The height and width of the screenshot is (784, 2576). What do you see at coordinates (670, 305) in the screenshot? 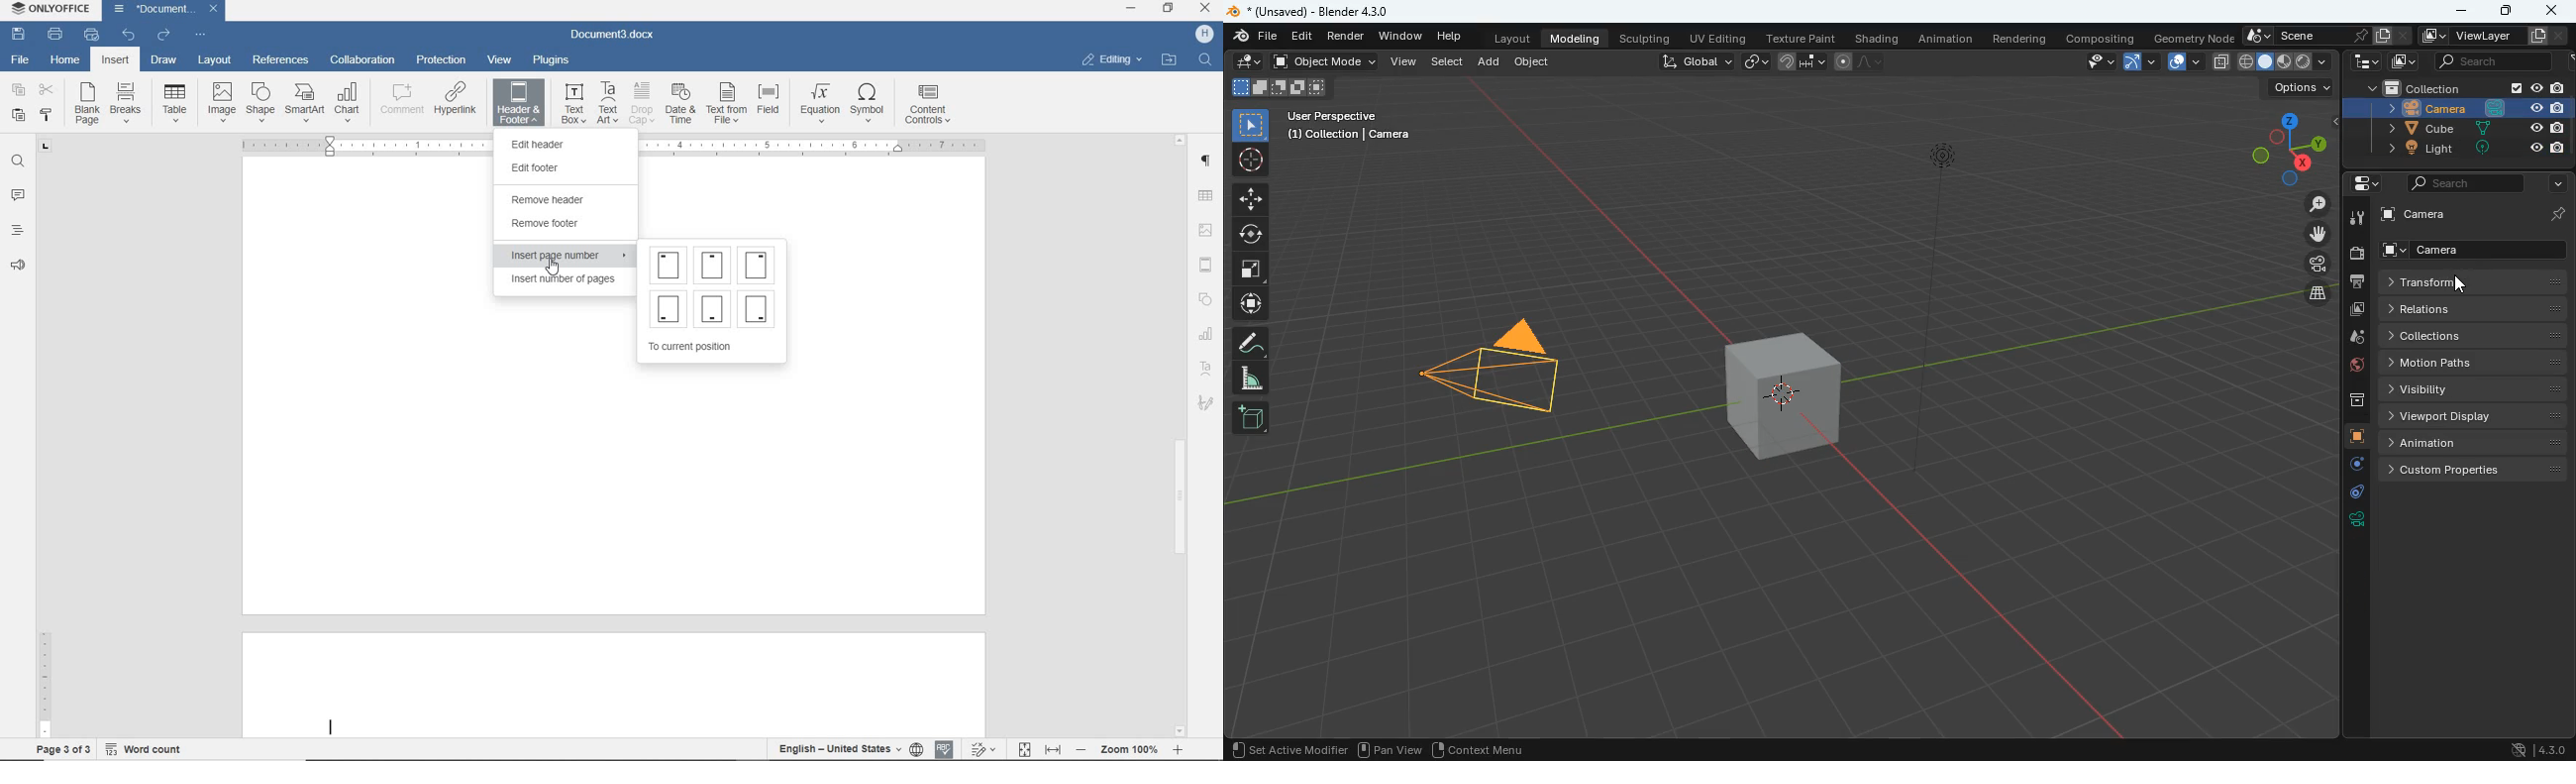
I see `Page number at bottom left` at bounding box center [670, 305].